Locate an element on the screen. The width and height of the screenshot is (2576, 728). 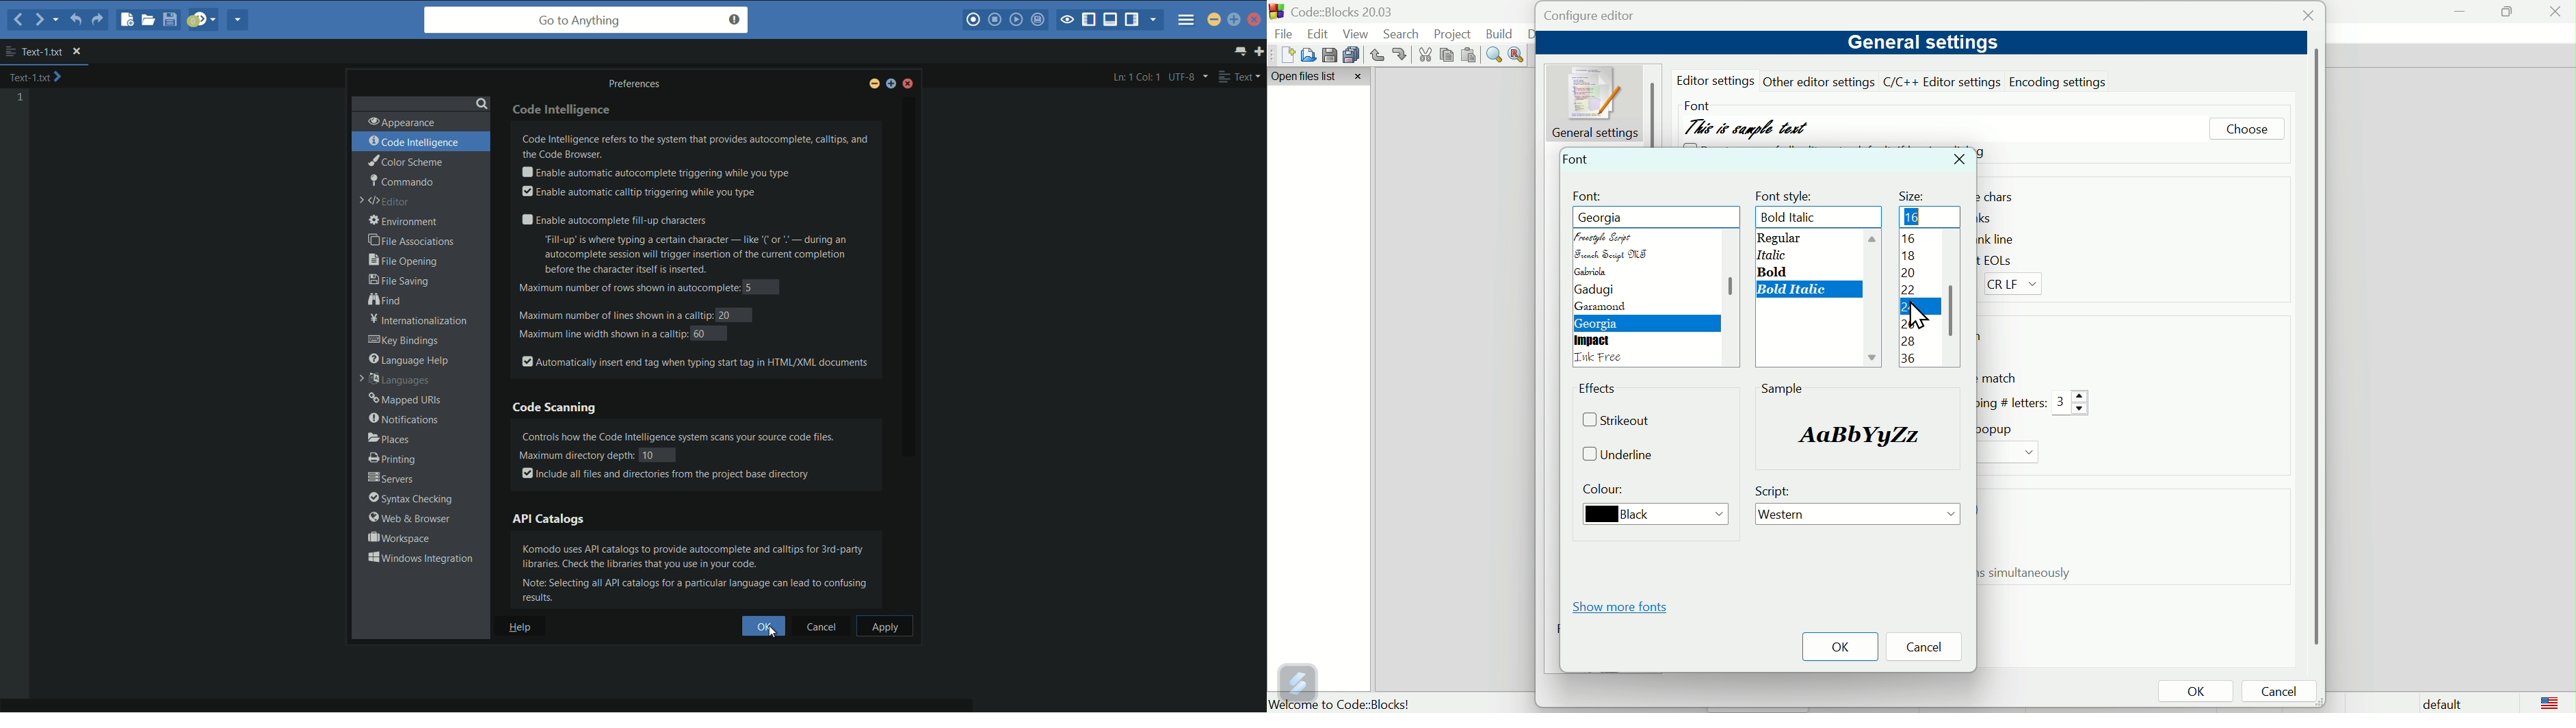
scroll bar is located at coordinates (1954, 302).